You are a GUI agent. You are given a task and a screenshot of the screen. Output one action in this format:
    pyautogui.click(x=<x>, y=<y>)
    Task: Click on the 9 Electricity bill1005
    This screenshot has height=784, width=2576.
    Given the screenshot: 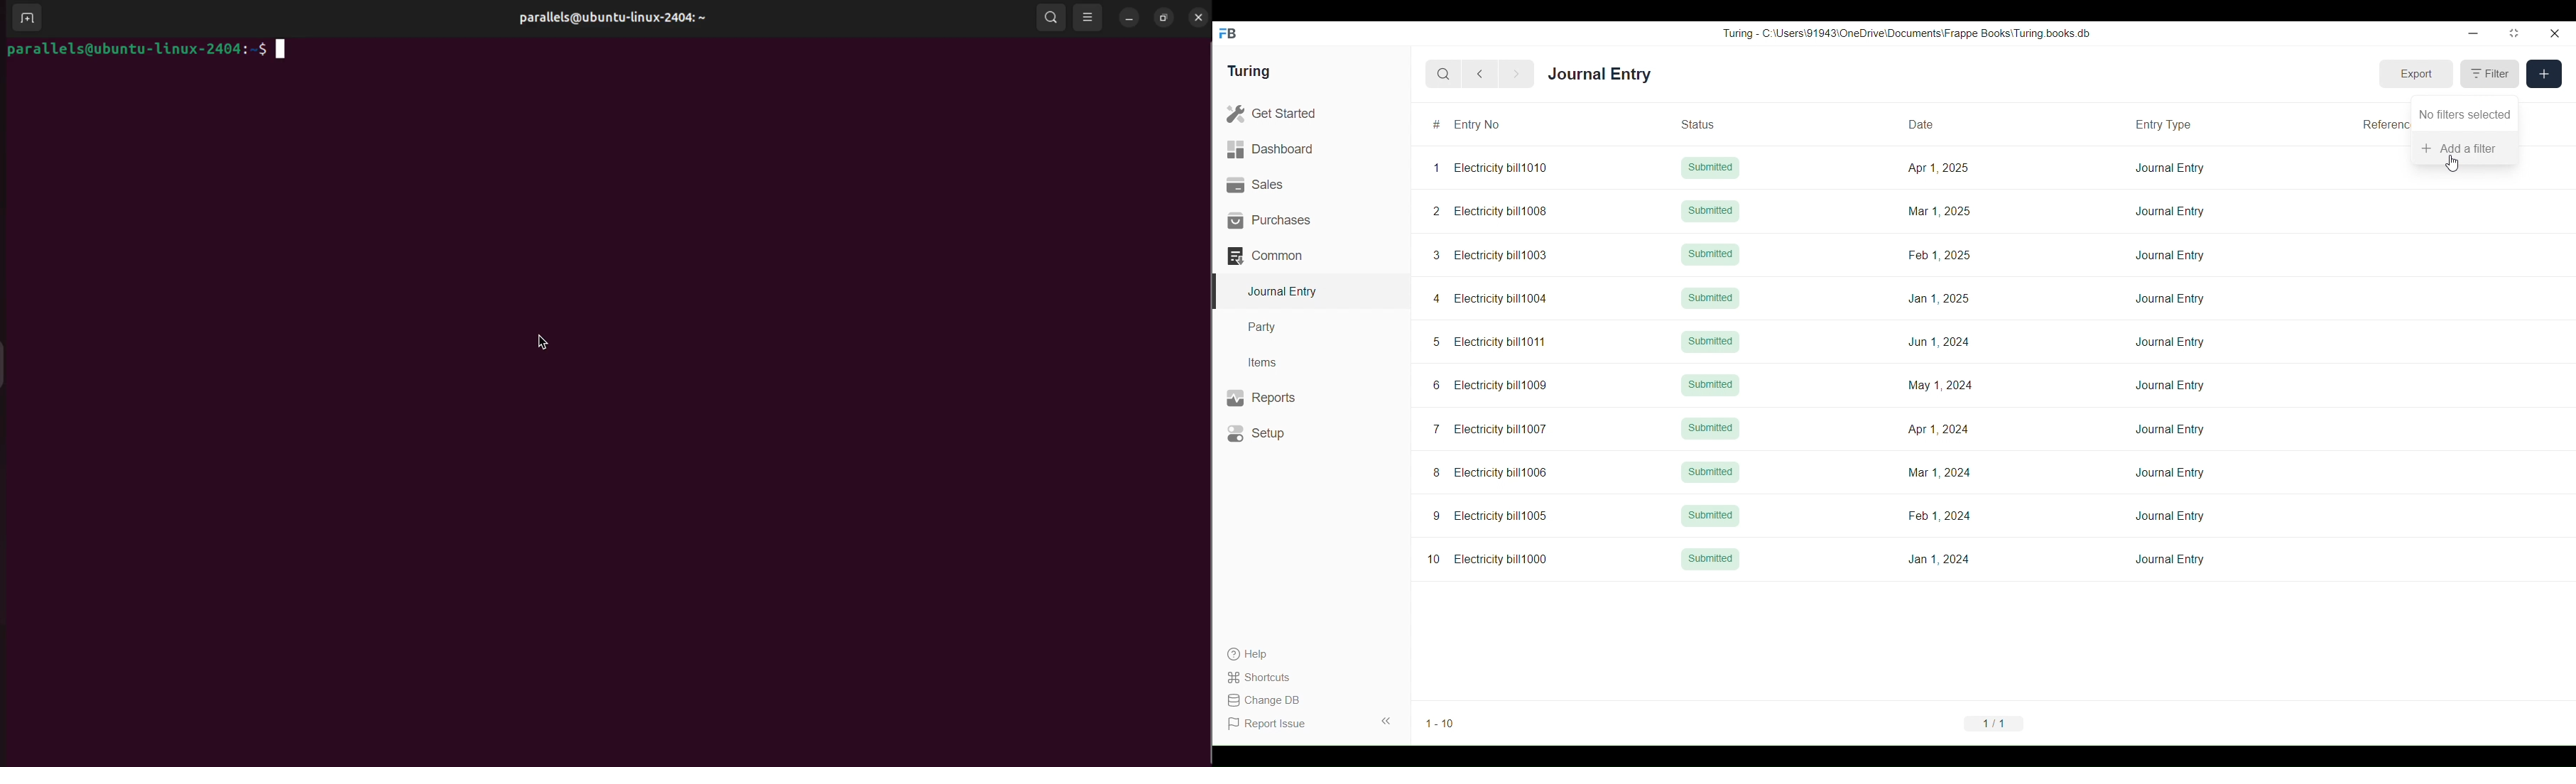 What is the action you would take?
    pyautogui.click(x=1491, y=516)
    